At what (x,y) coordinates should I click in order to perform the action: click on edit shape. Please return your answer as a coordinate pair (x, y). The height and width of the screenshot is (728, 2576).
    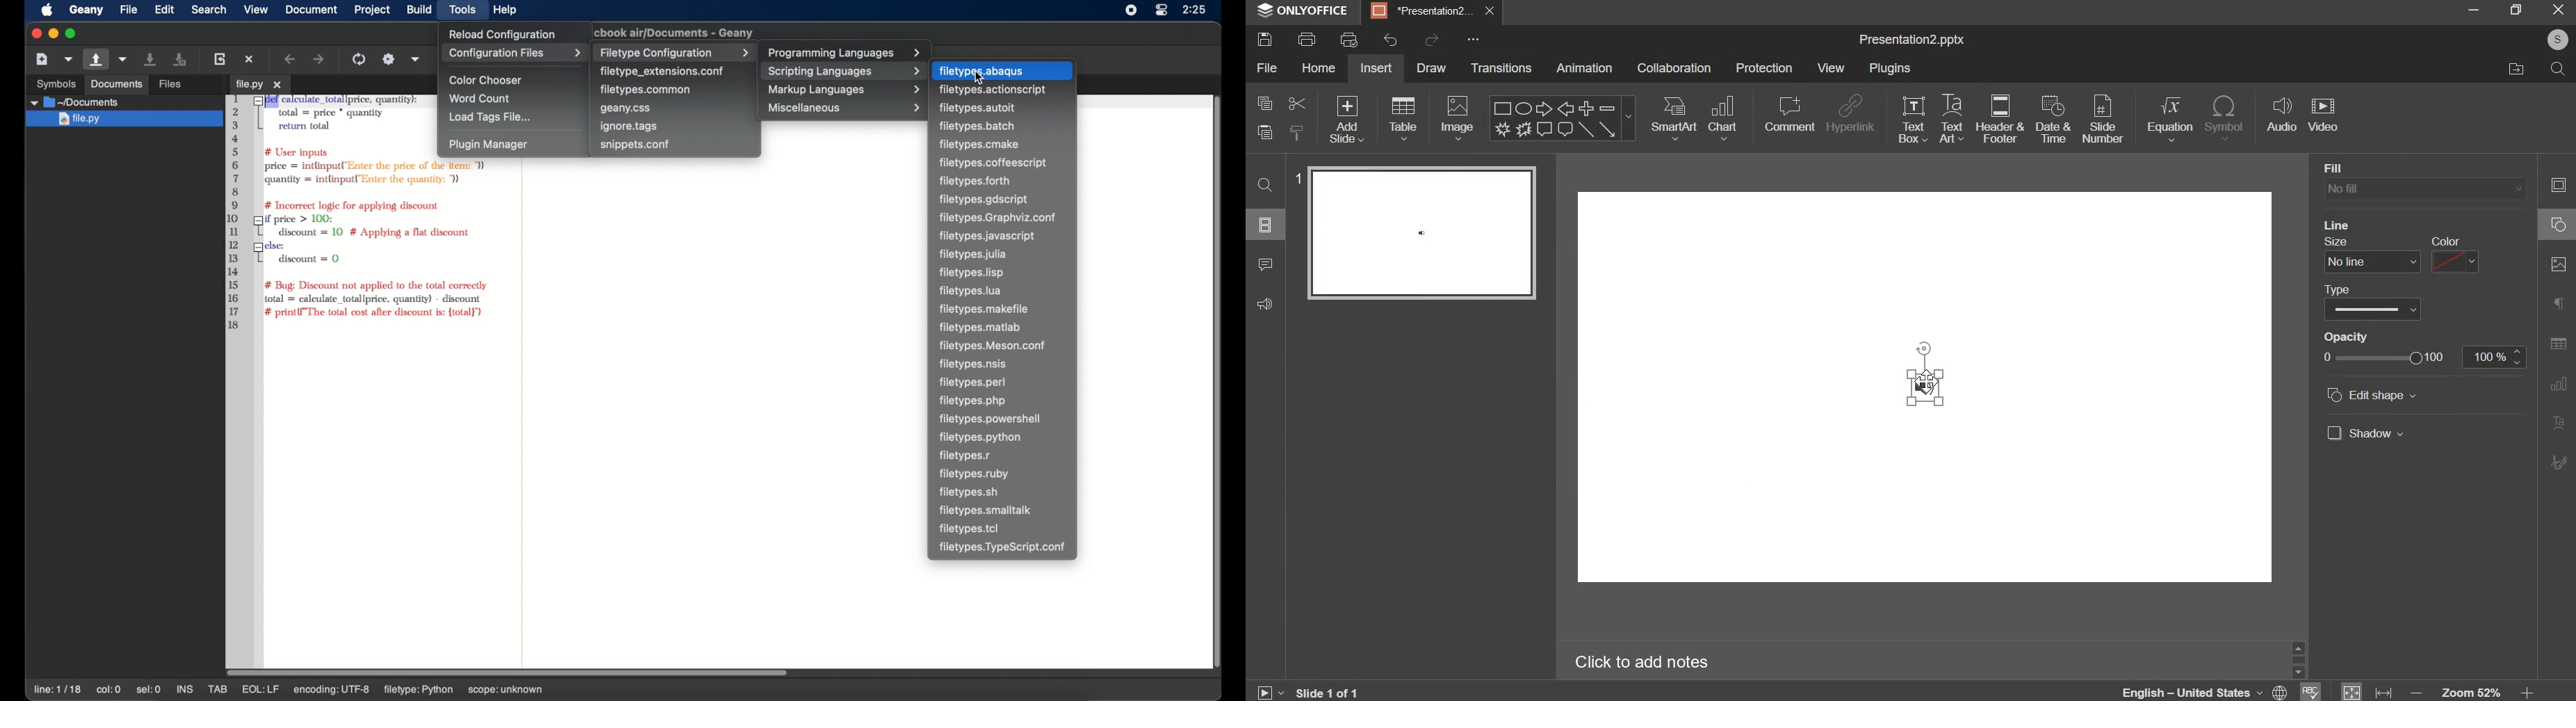
    Looking at the image, I should click on (2372, 394).